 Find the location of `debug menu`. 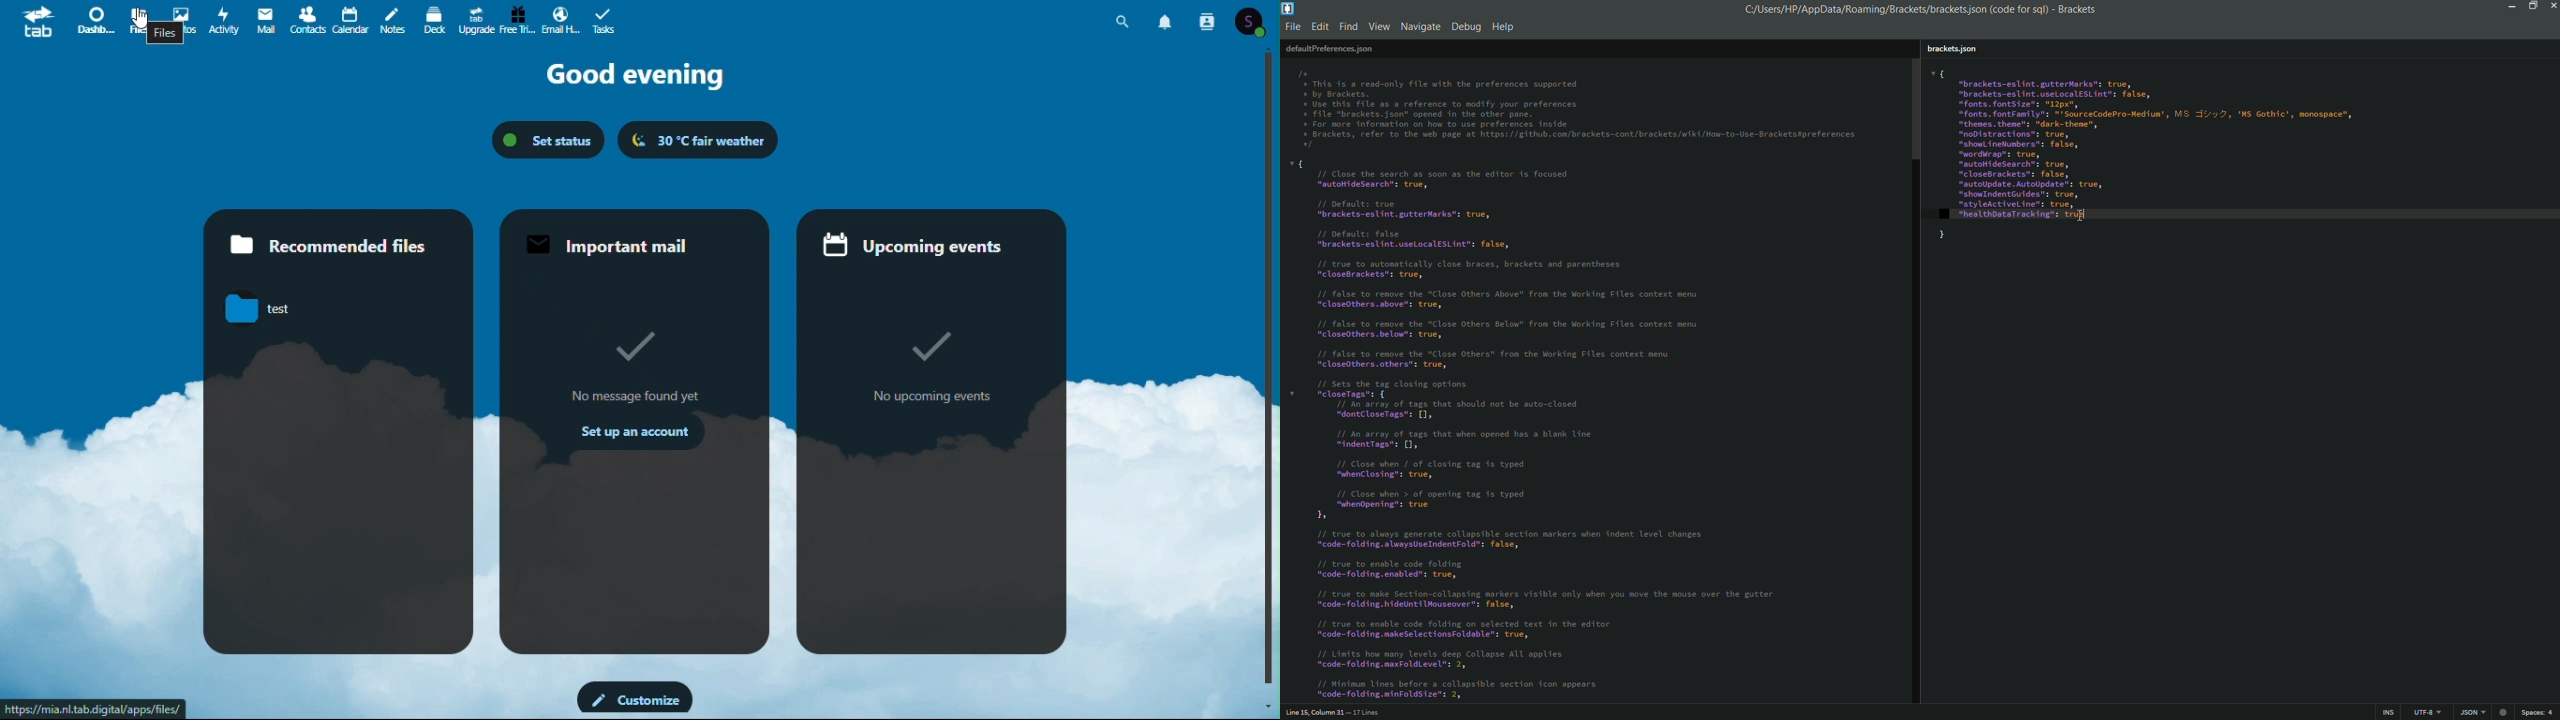

debug menu is located at coordinates (1465, 26).